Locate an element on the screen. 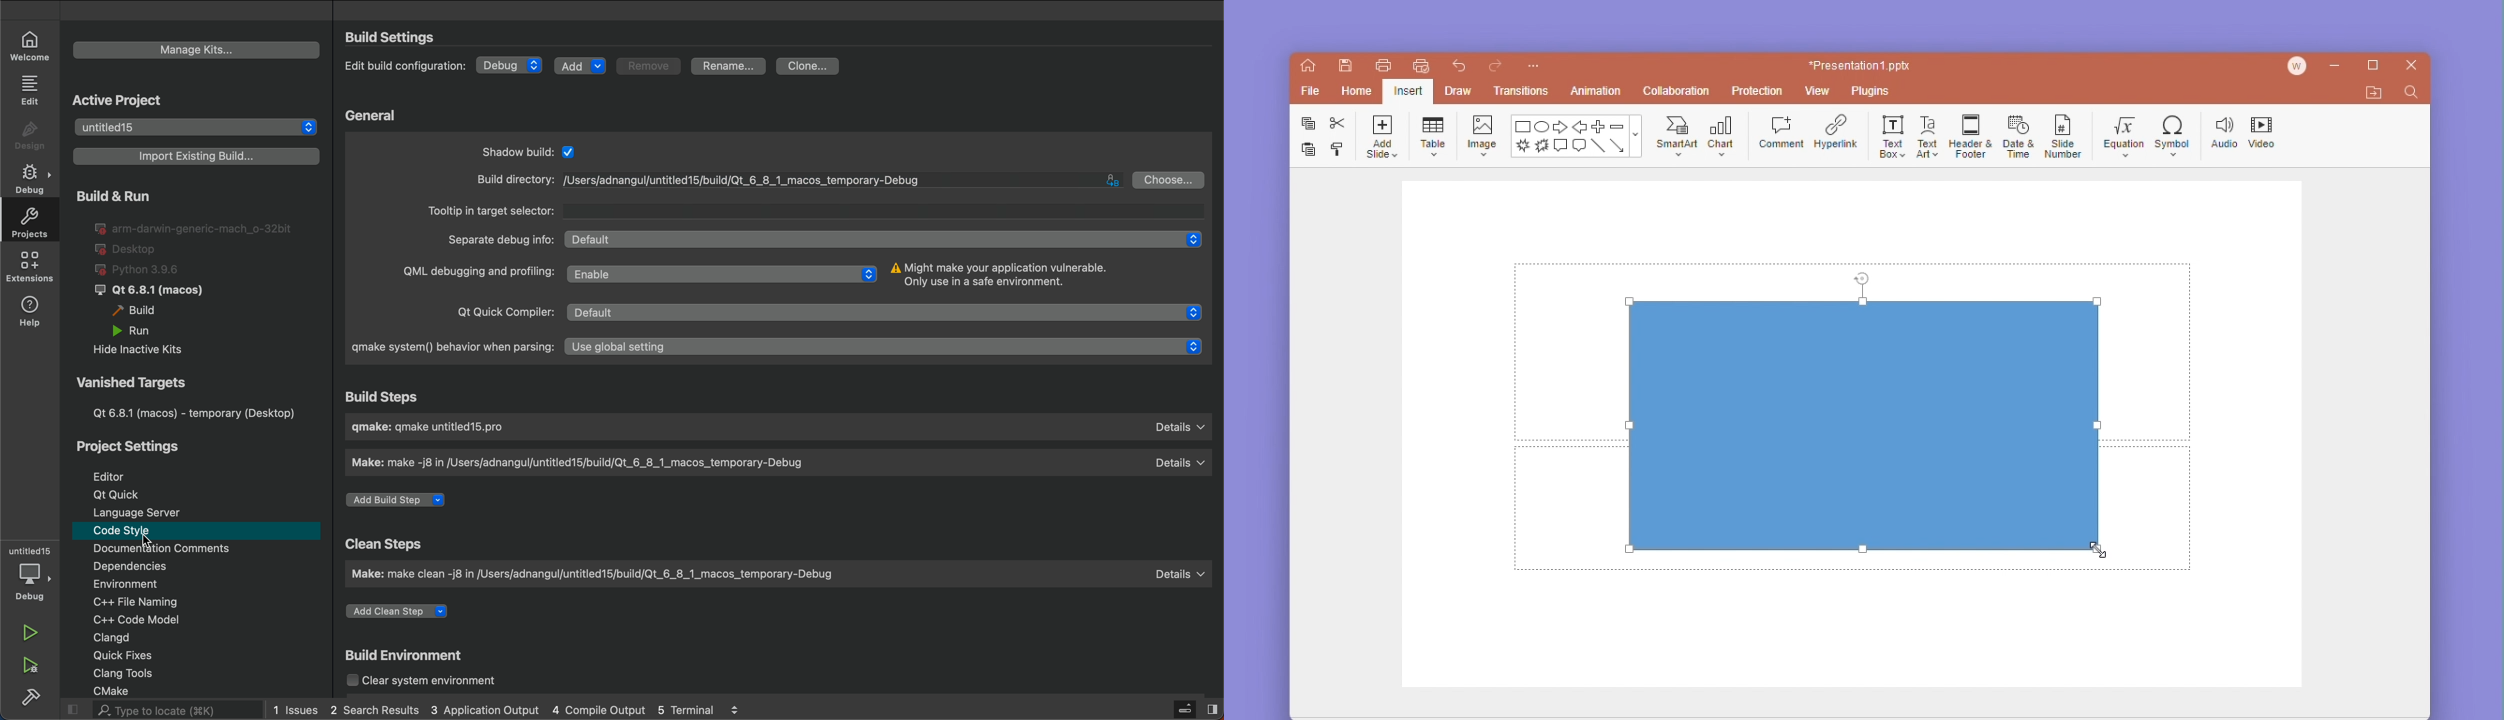 Image resolution: width=2520 pixels, height=728 pixels. save is located at coordinates (1343, 67).